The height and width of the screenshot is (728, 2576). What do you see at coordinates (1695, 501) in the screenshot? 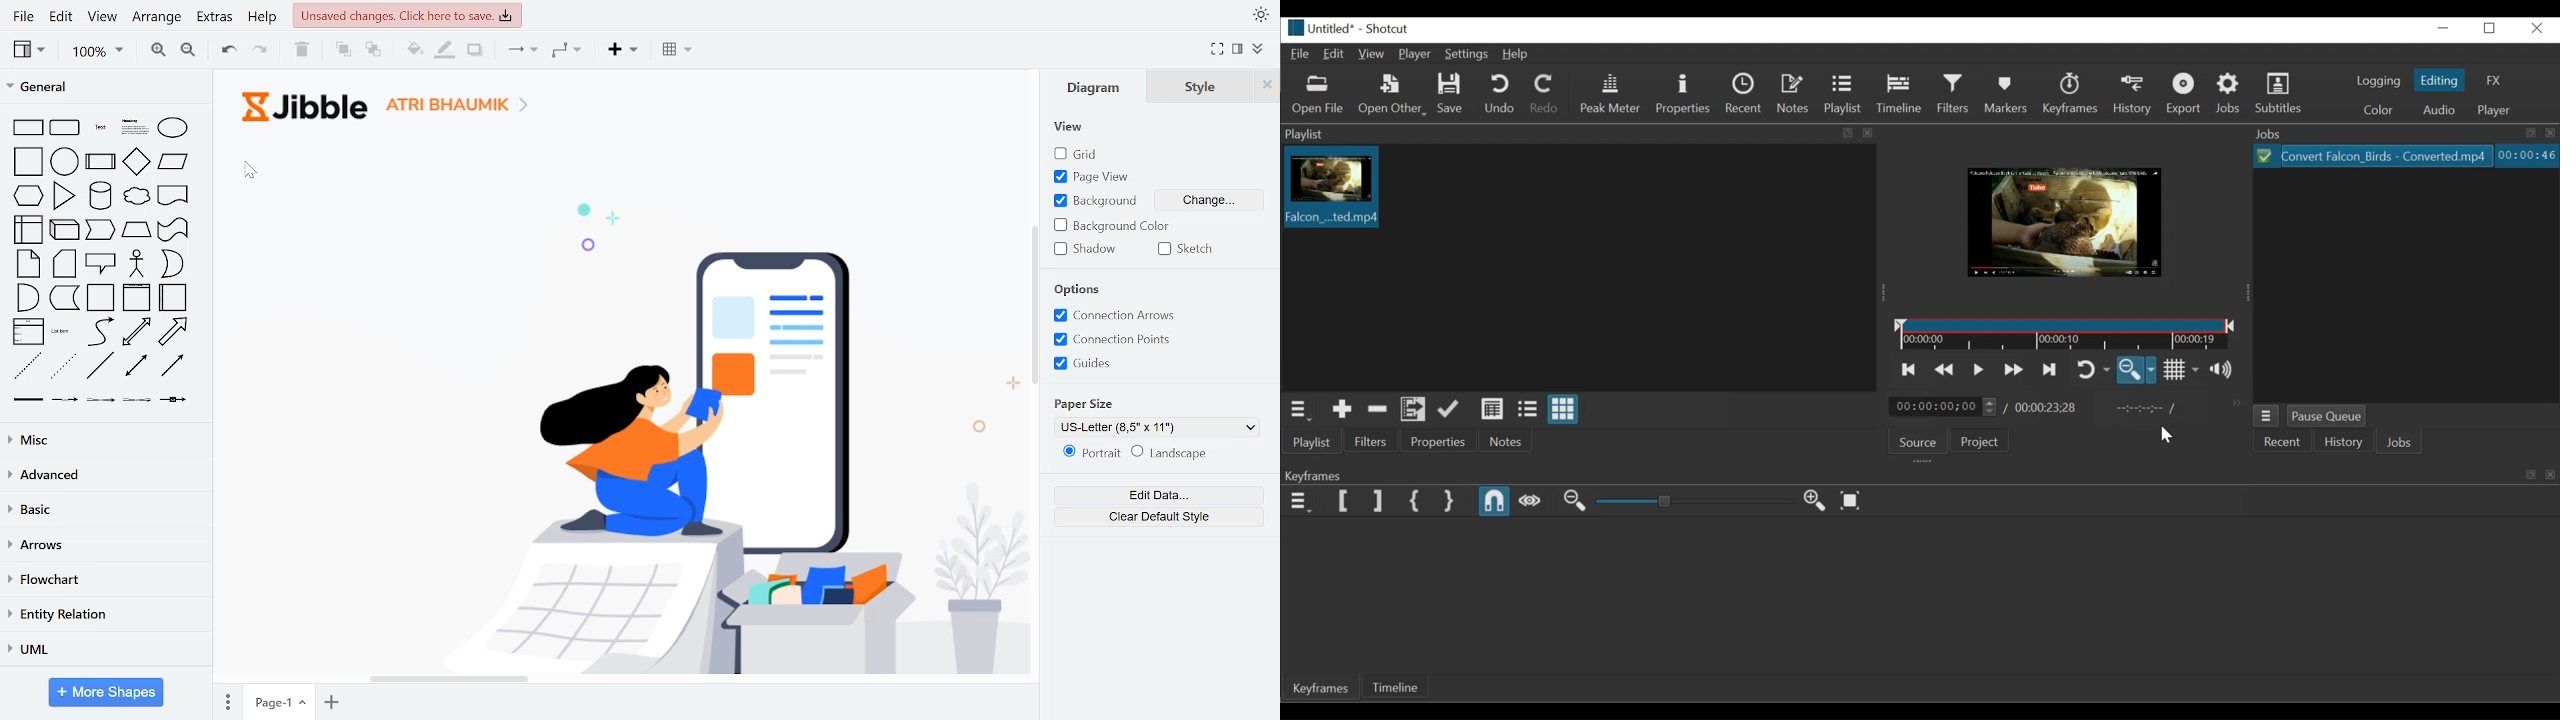
I see `Adjust Zoom Keyframe` at bounding box center [1695, 501].